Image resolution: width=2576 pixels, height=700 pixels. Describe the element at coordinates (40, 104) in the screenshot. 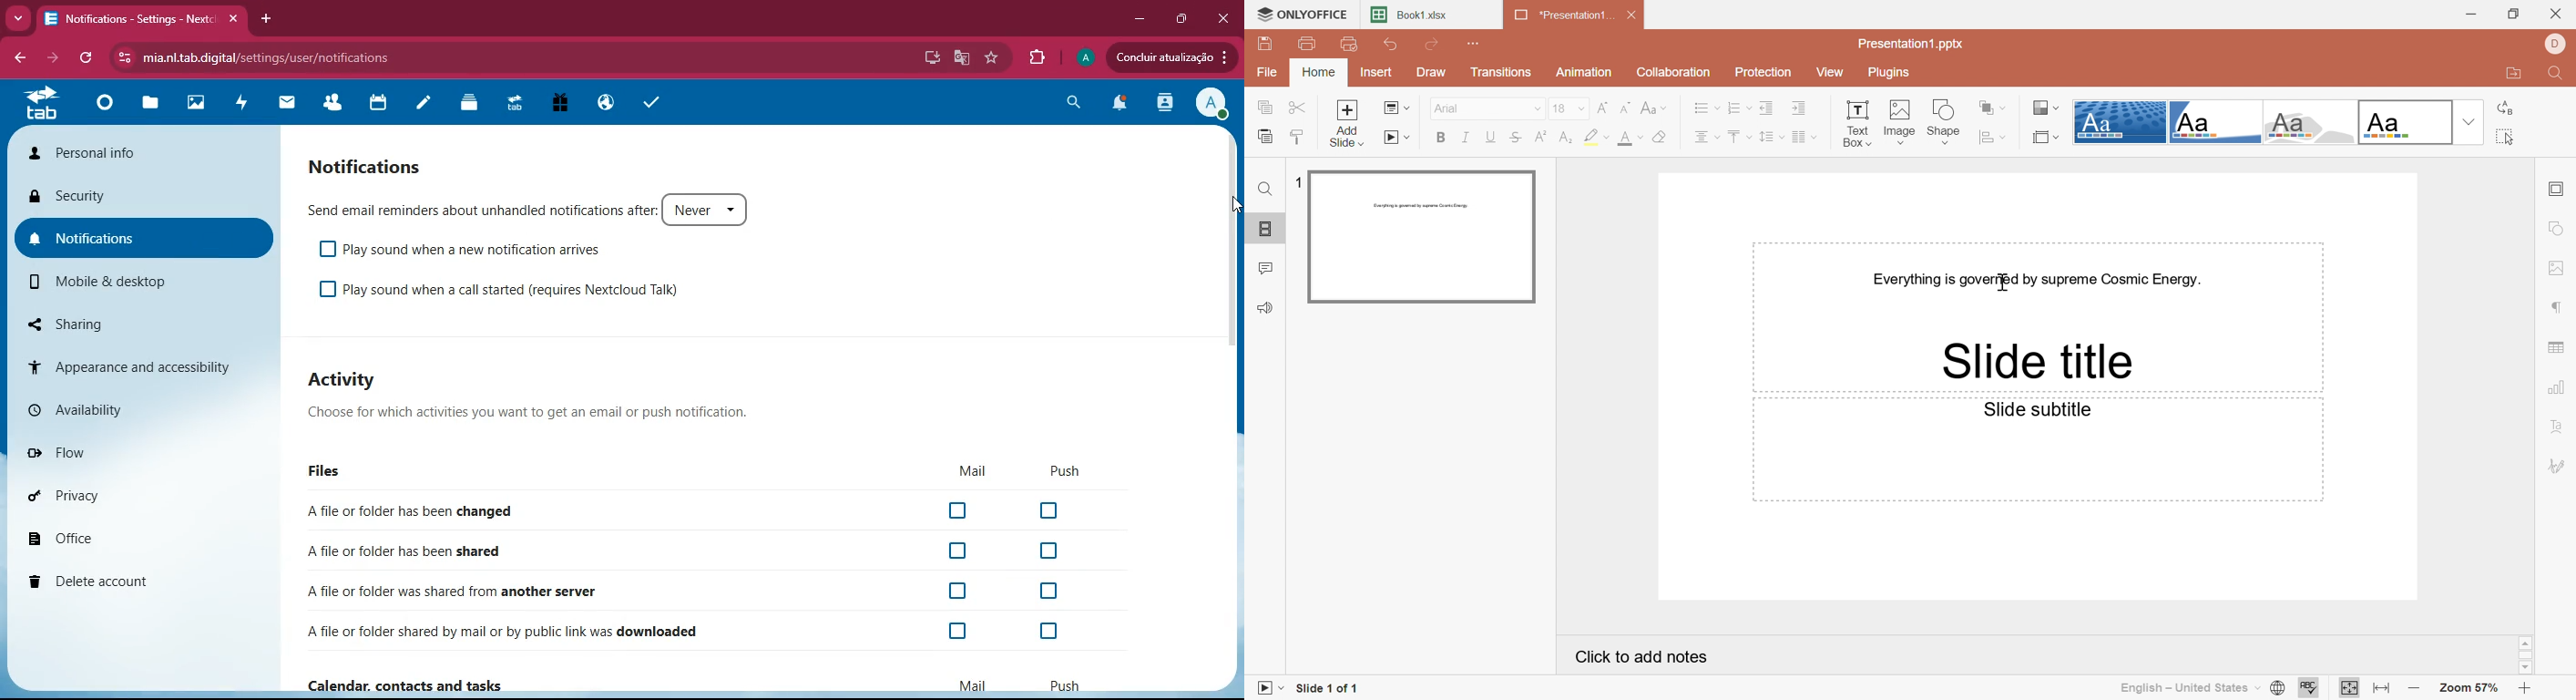

I see `tab` at that location.